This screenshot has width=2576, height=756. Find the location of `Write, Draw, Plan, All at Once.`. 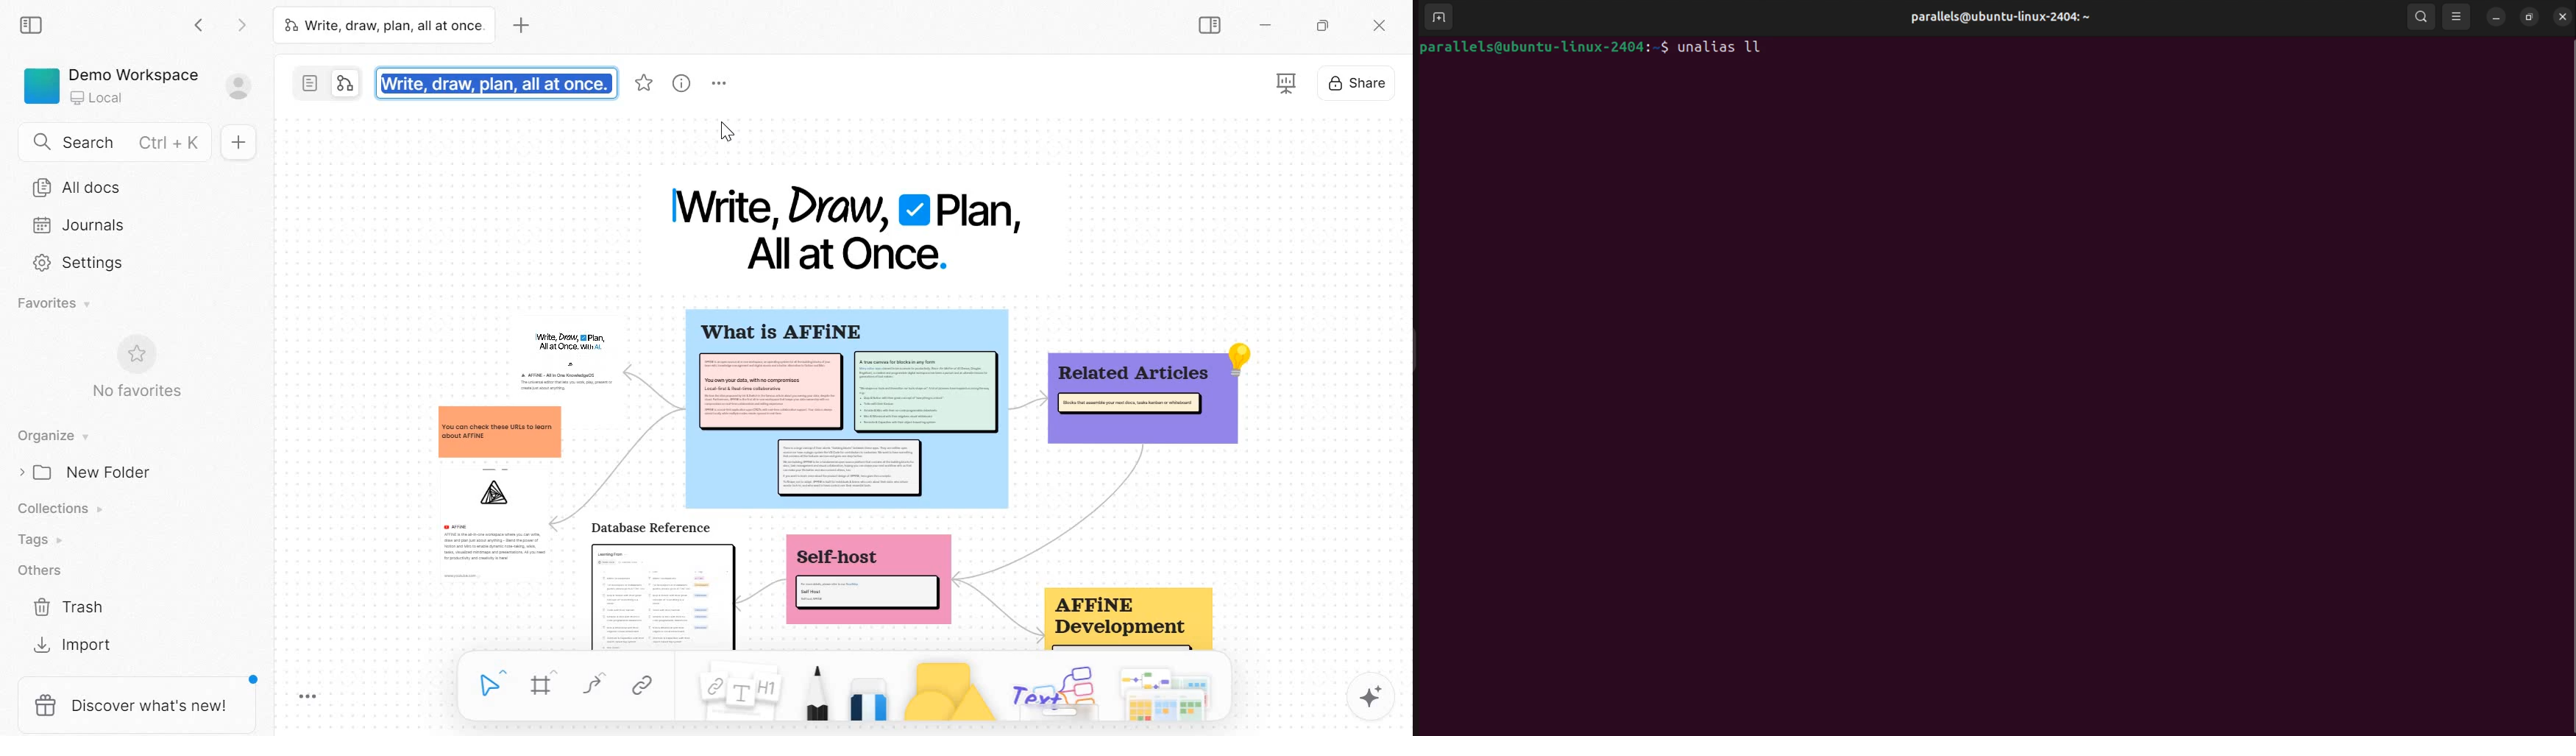

Write, Draw, Plan, All at Once. is located at coordinates (849, 228).